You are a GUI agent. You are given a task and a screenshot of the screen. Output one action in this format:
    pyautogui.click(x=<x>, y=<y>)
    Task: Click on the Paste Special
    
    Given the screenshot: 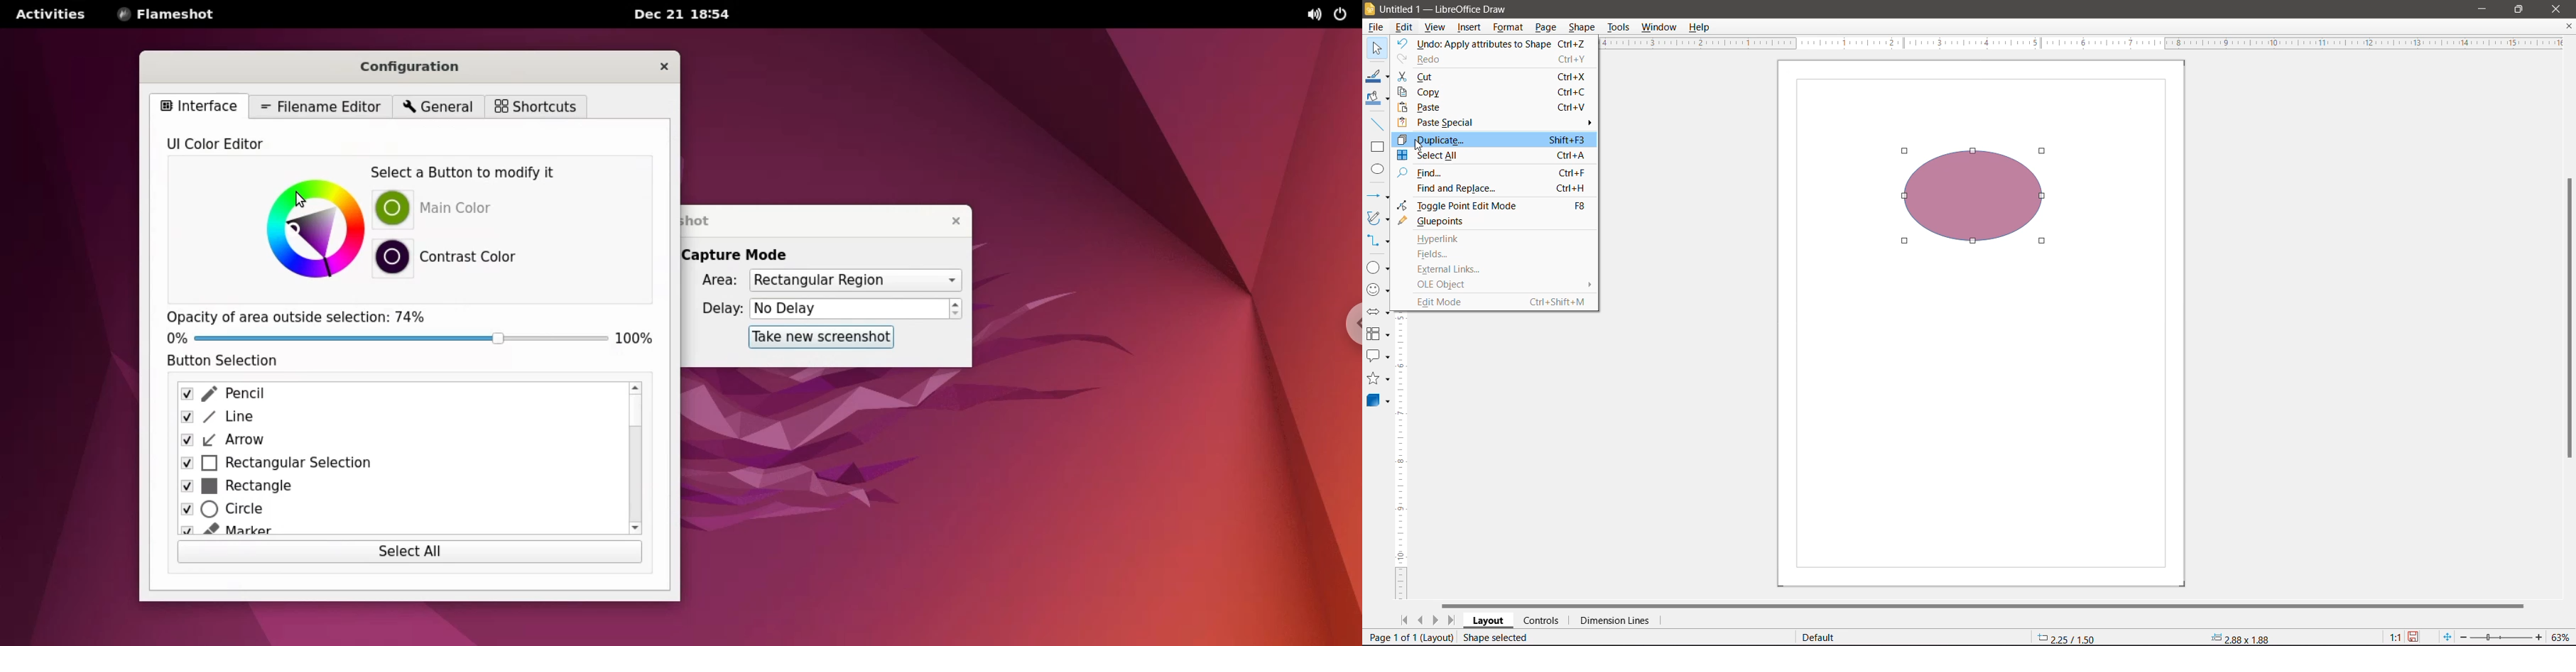 What is the action you would take?
    pyautogui.click(x=1496, y=122)
    